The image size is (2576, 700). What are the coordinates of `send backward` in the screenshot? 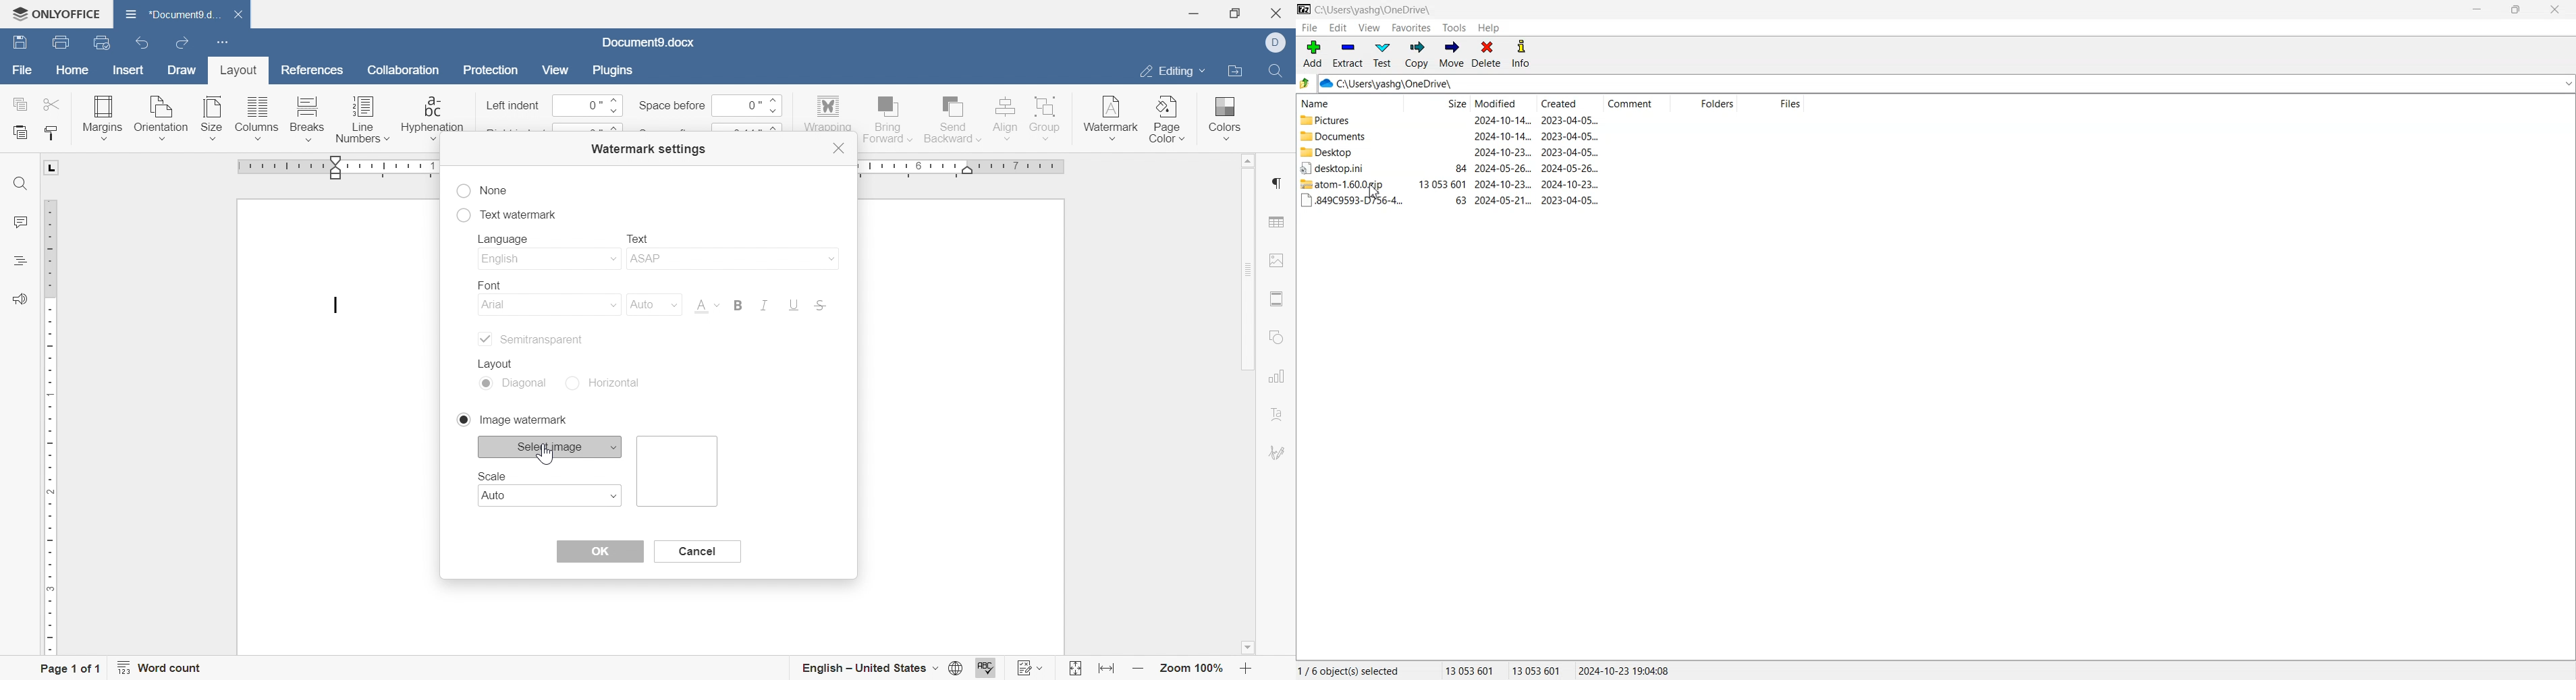 It's located at (954, 117).